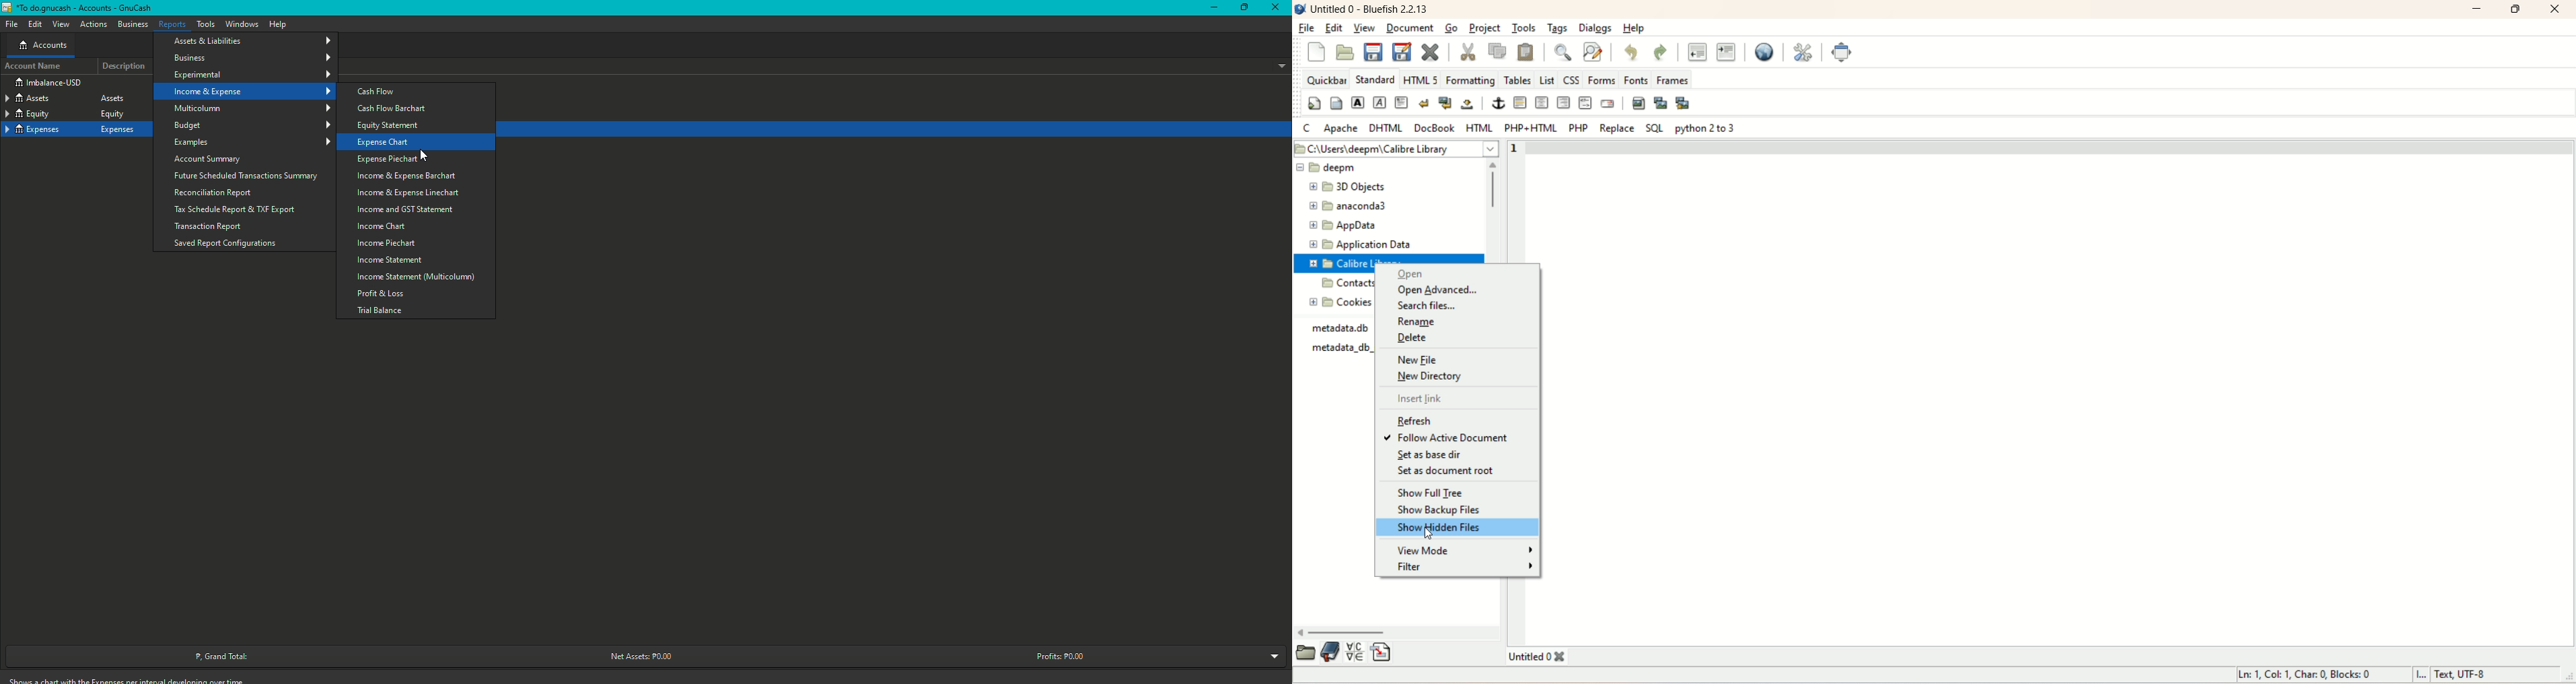 This screenshot has width=2576, height=700. Describe the element at coordinates (1425, 358) in the screenshot. I see `new file` at that location.